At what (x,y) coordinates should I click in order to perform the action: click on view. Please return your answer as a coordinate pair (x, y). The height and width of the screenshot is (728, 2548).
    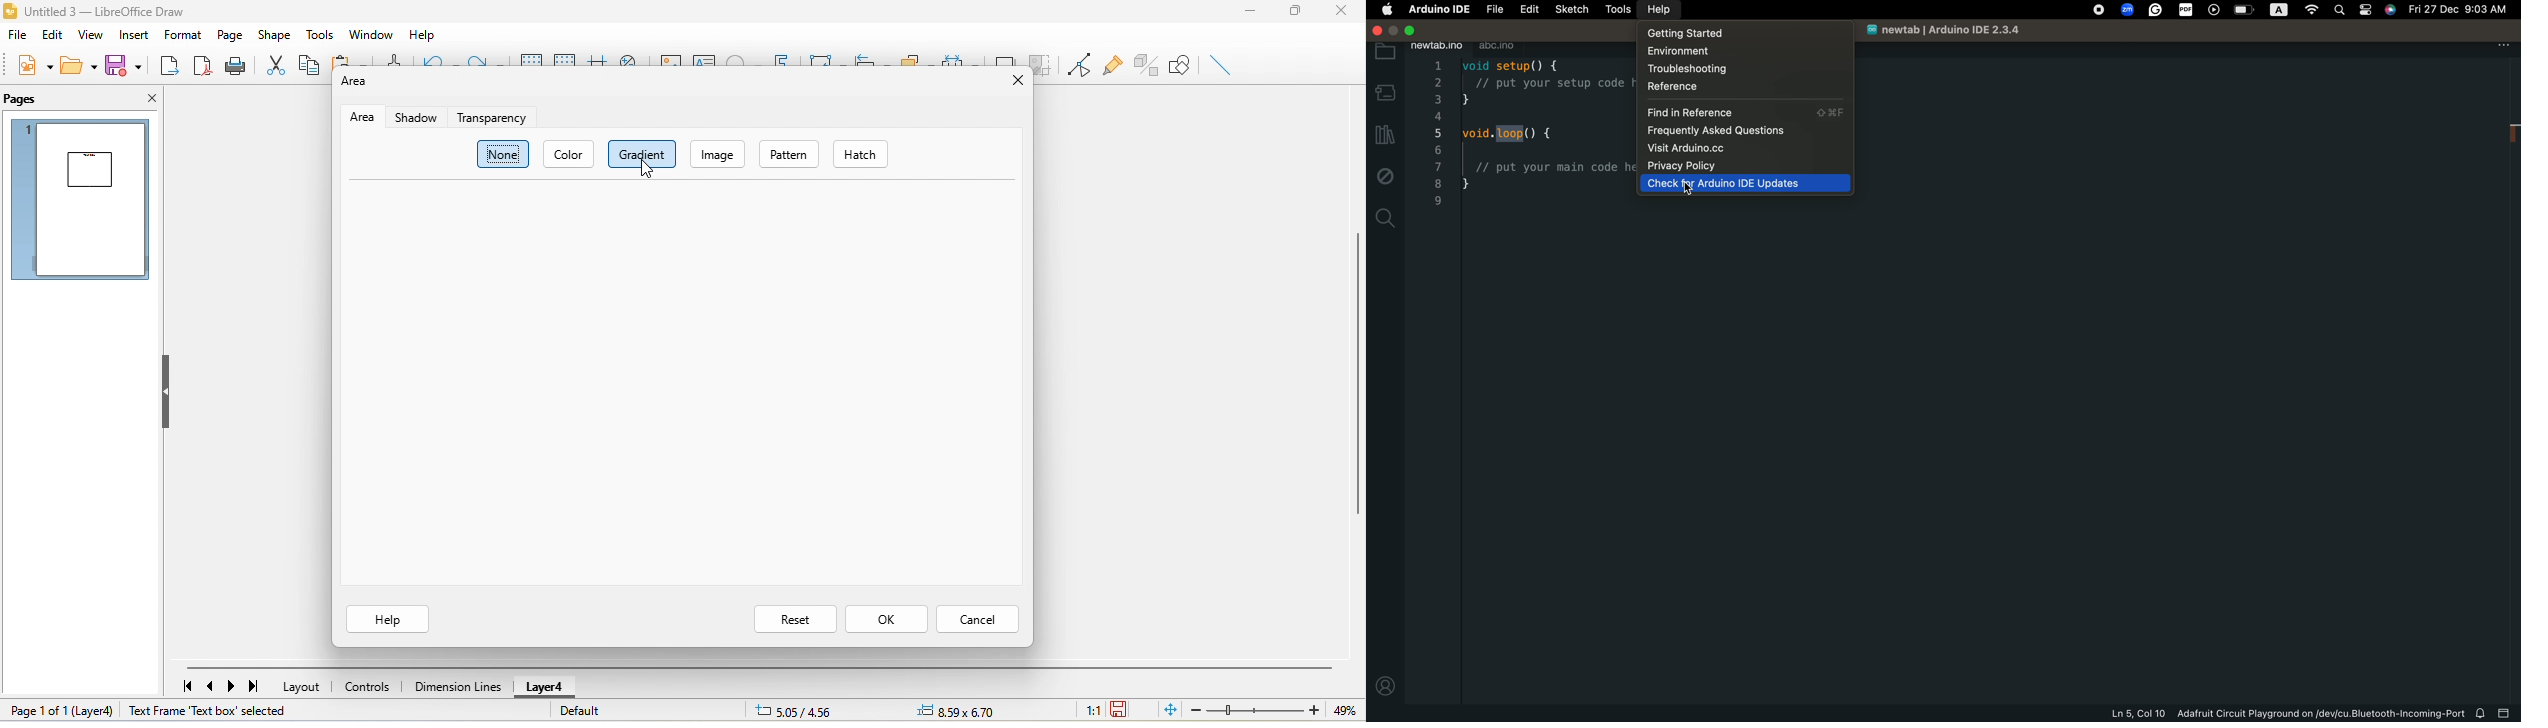
    Looking at the image, I should click on (92, 35).